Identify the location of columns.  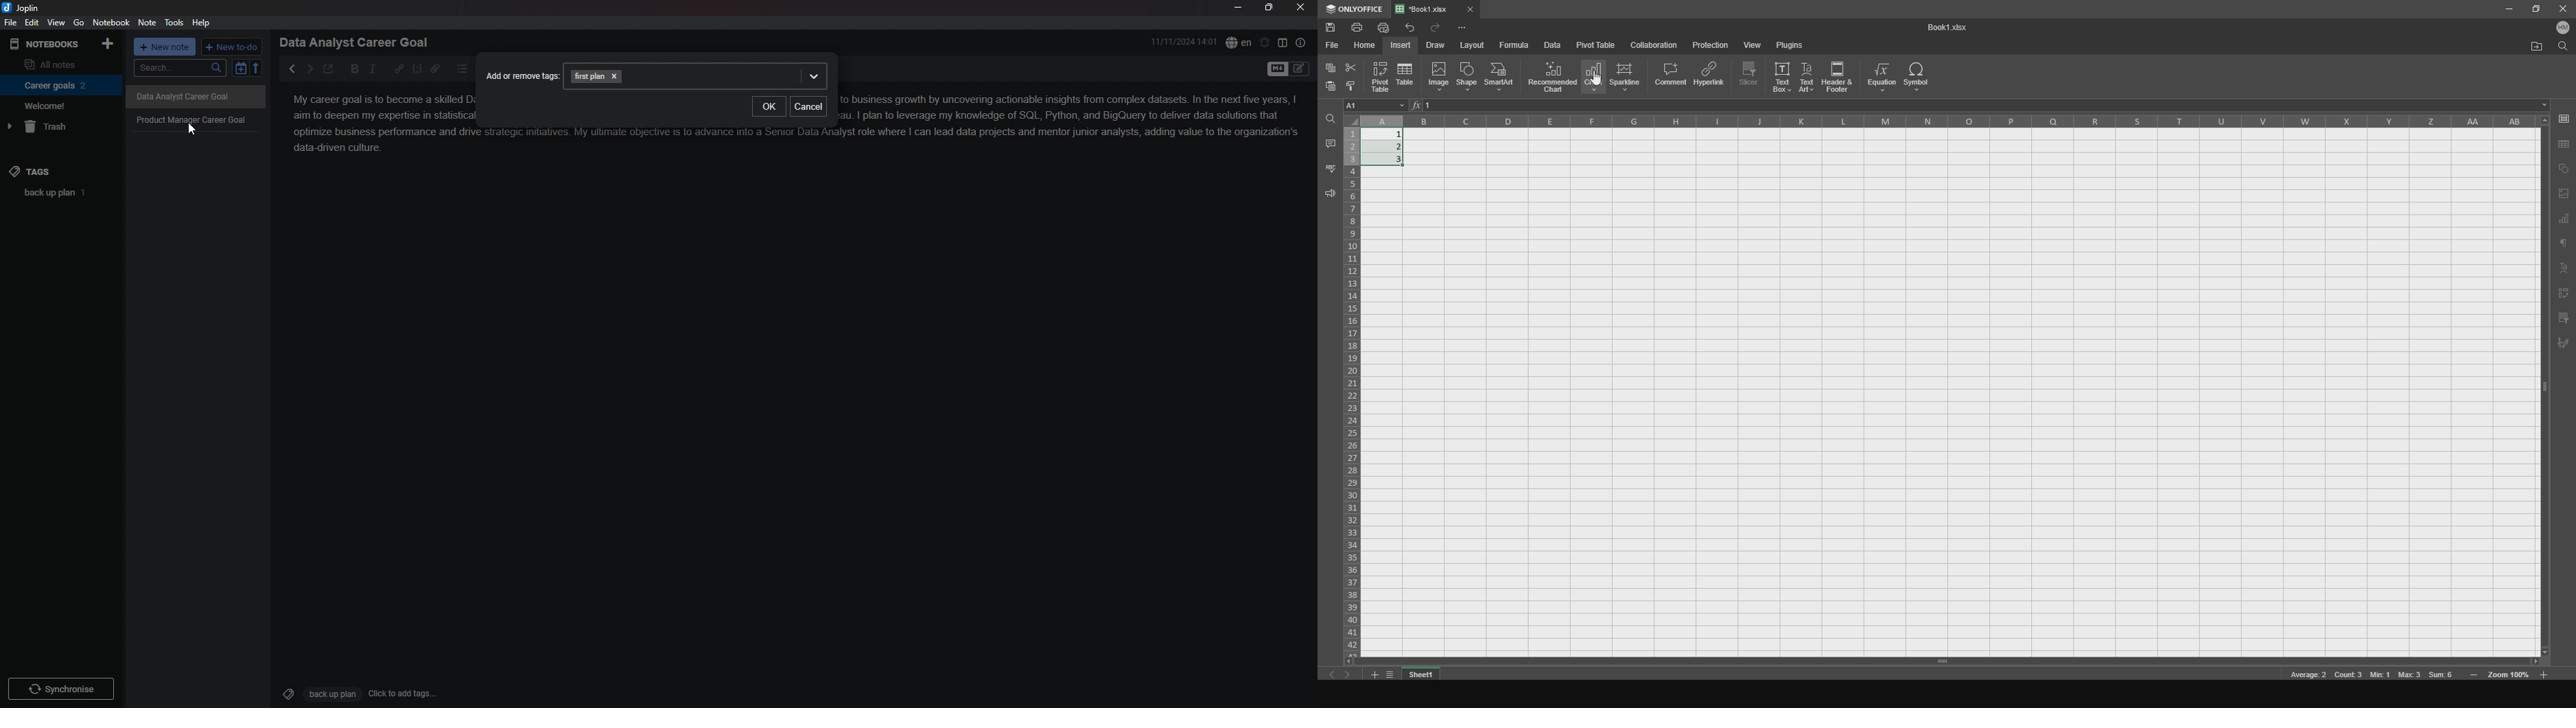
(1952, 121).